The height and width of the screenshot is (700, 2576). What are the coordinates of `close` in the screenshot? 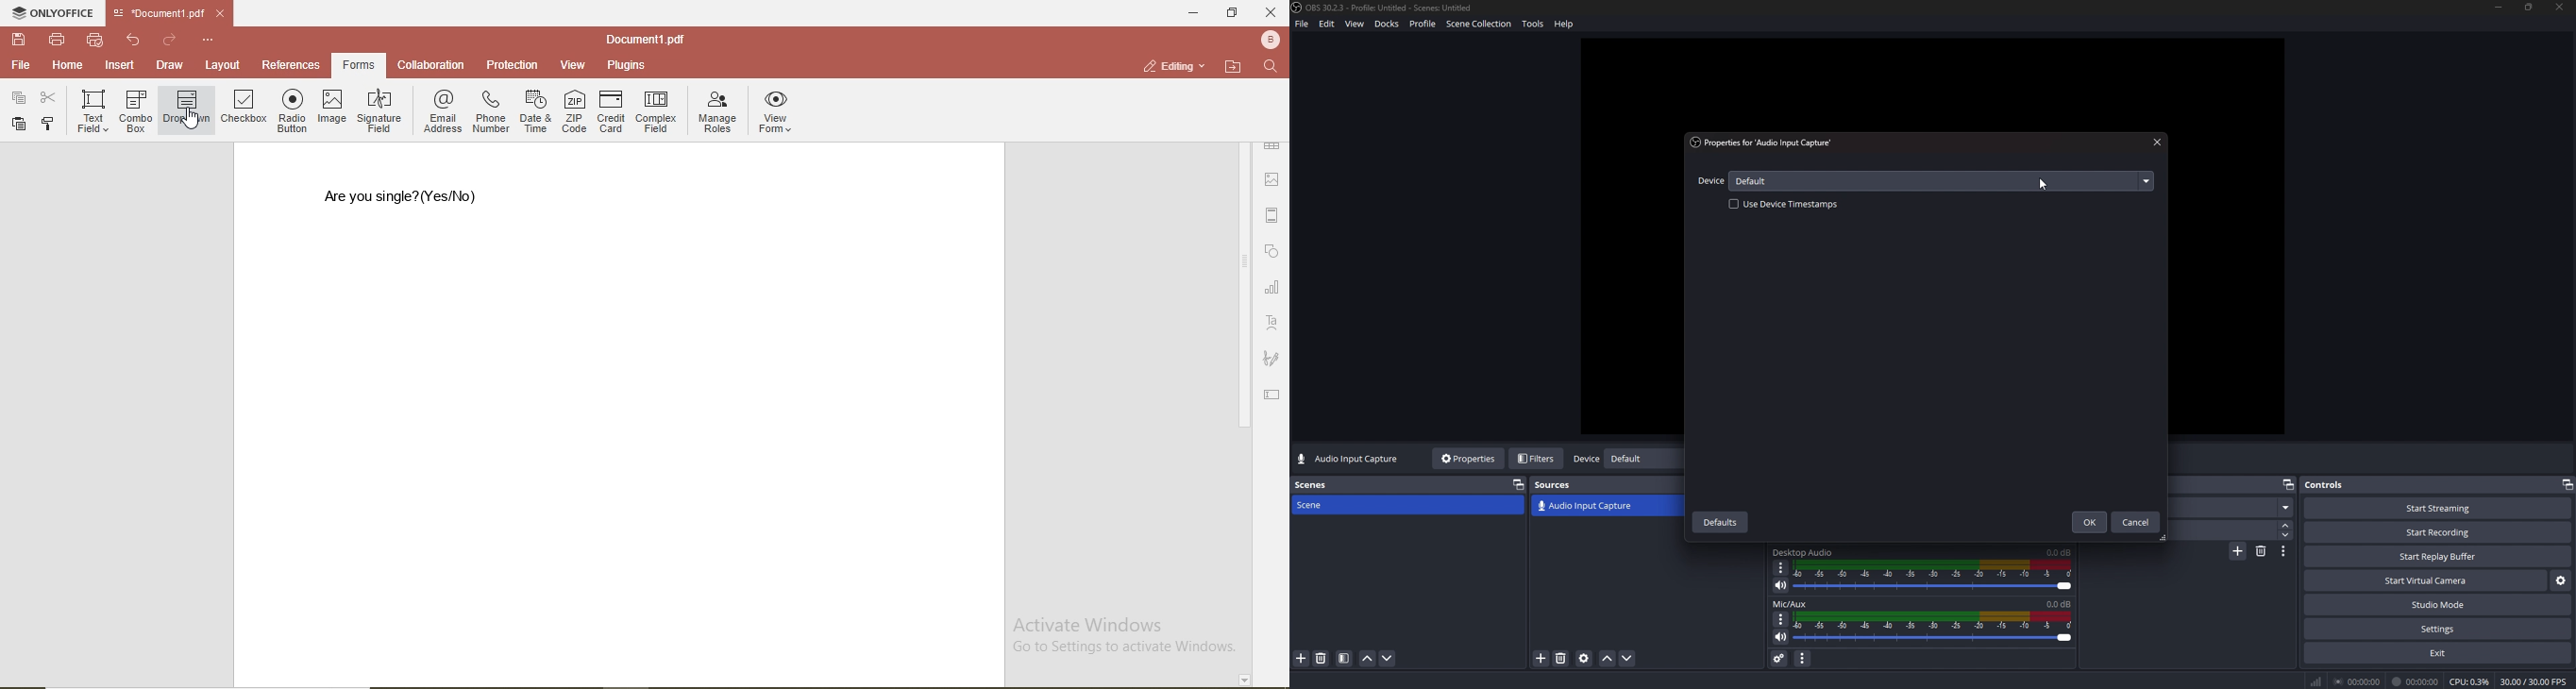 It's located at (2157, 142).